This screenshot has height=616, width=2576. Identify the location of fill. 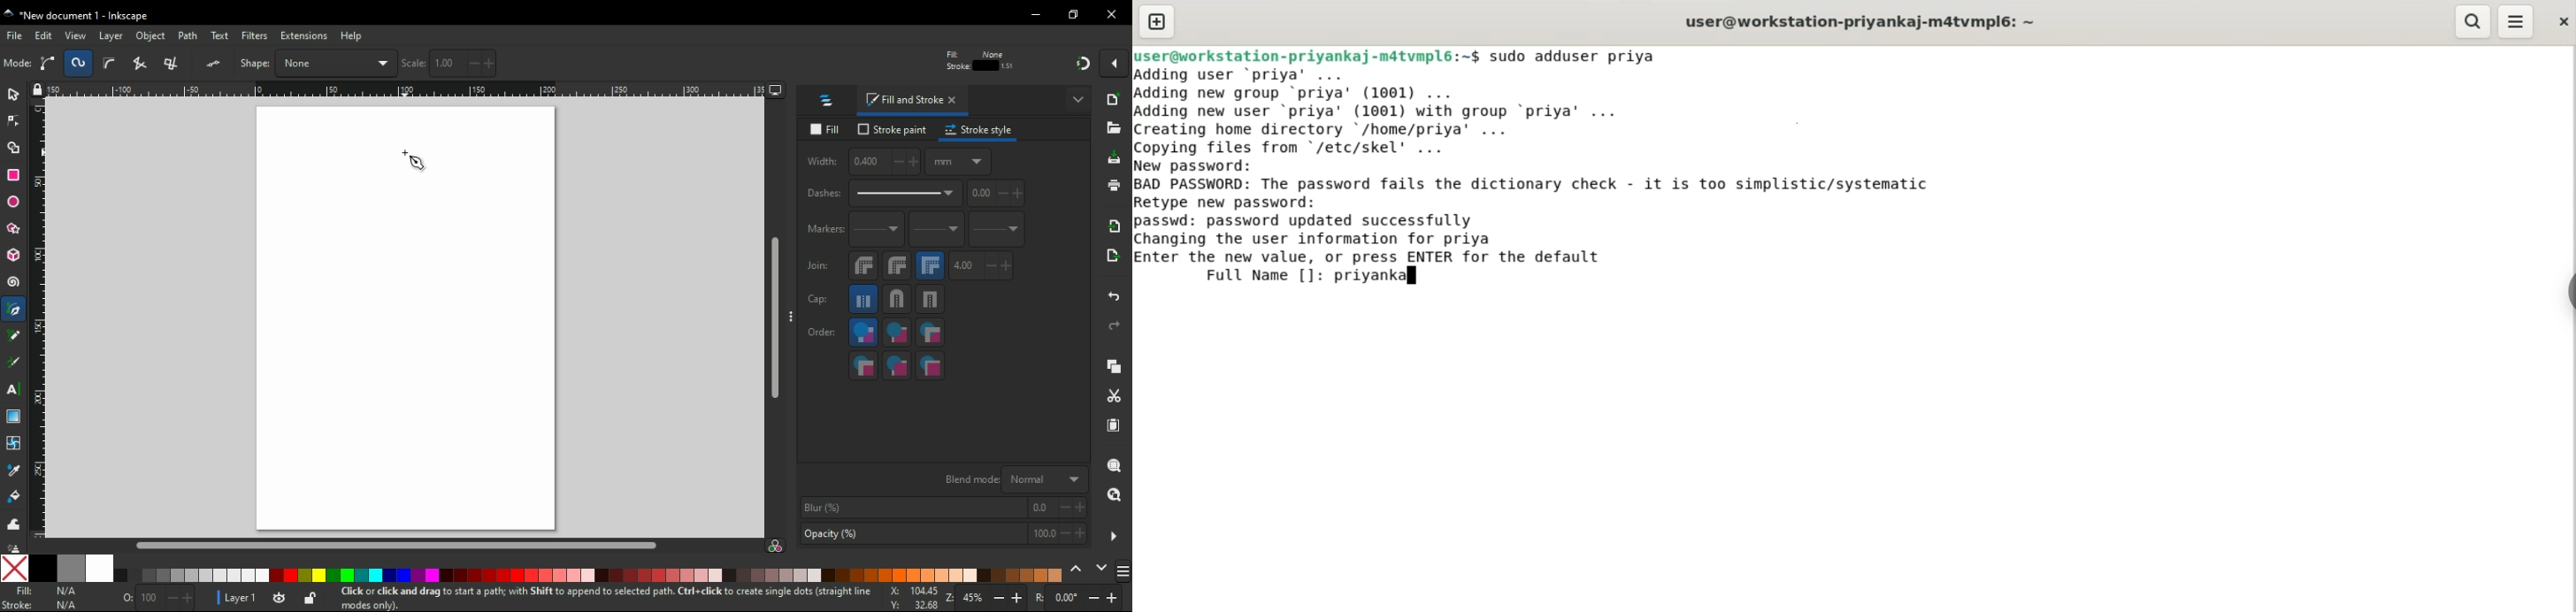
(828, 130).